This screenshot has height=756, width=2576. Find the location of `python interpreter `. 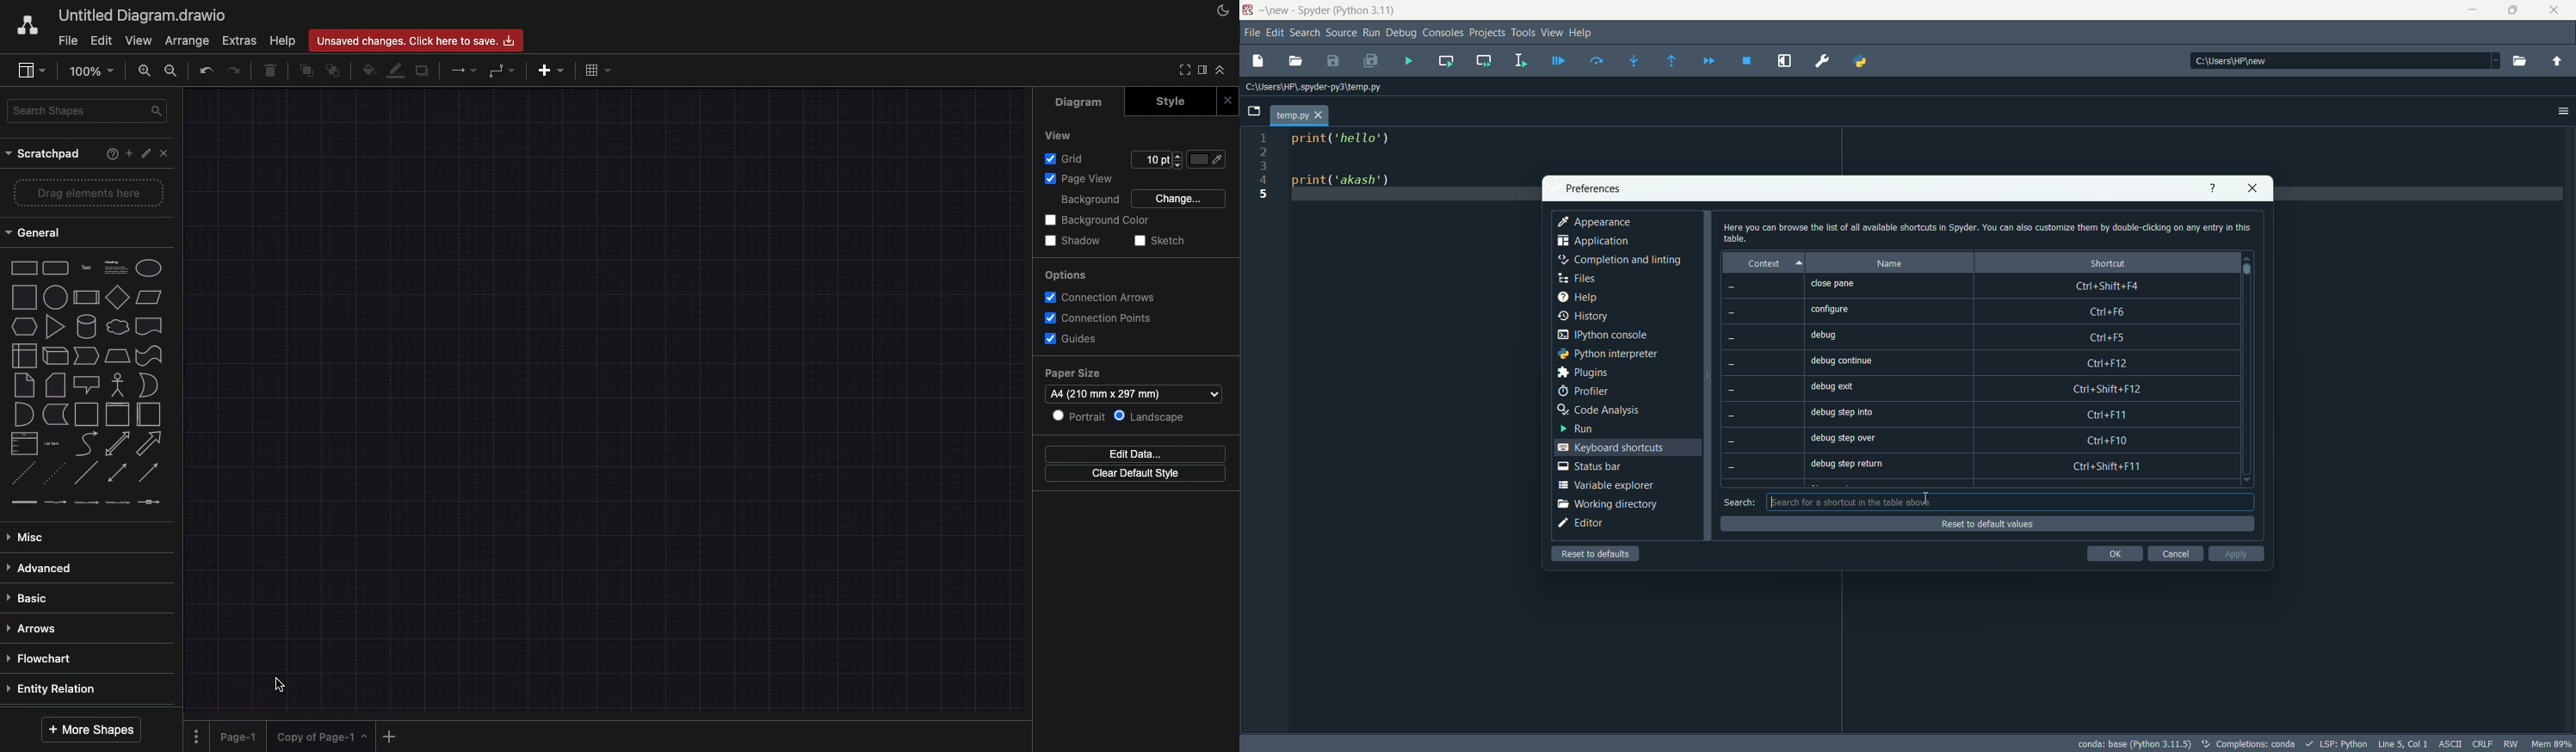

python interpreter  is located at coordinates (1607, 354).